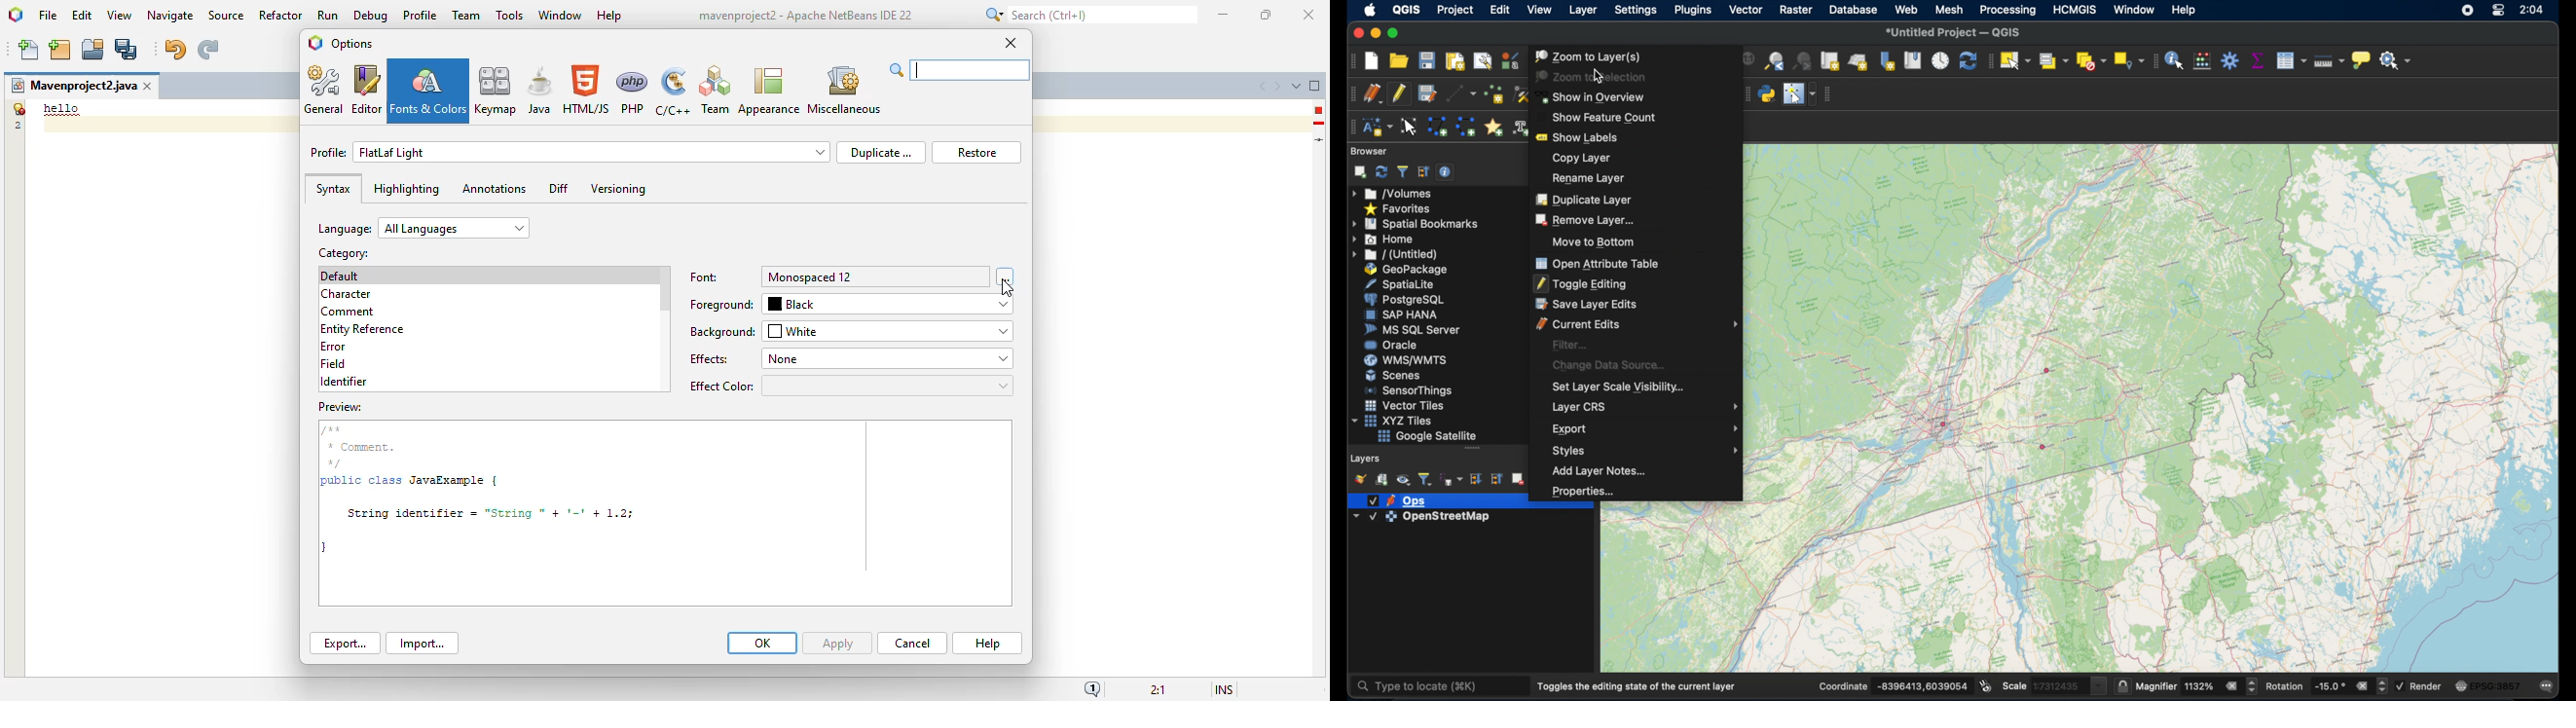  I want to click on navigate, so click(171, 16).